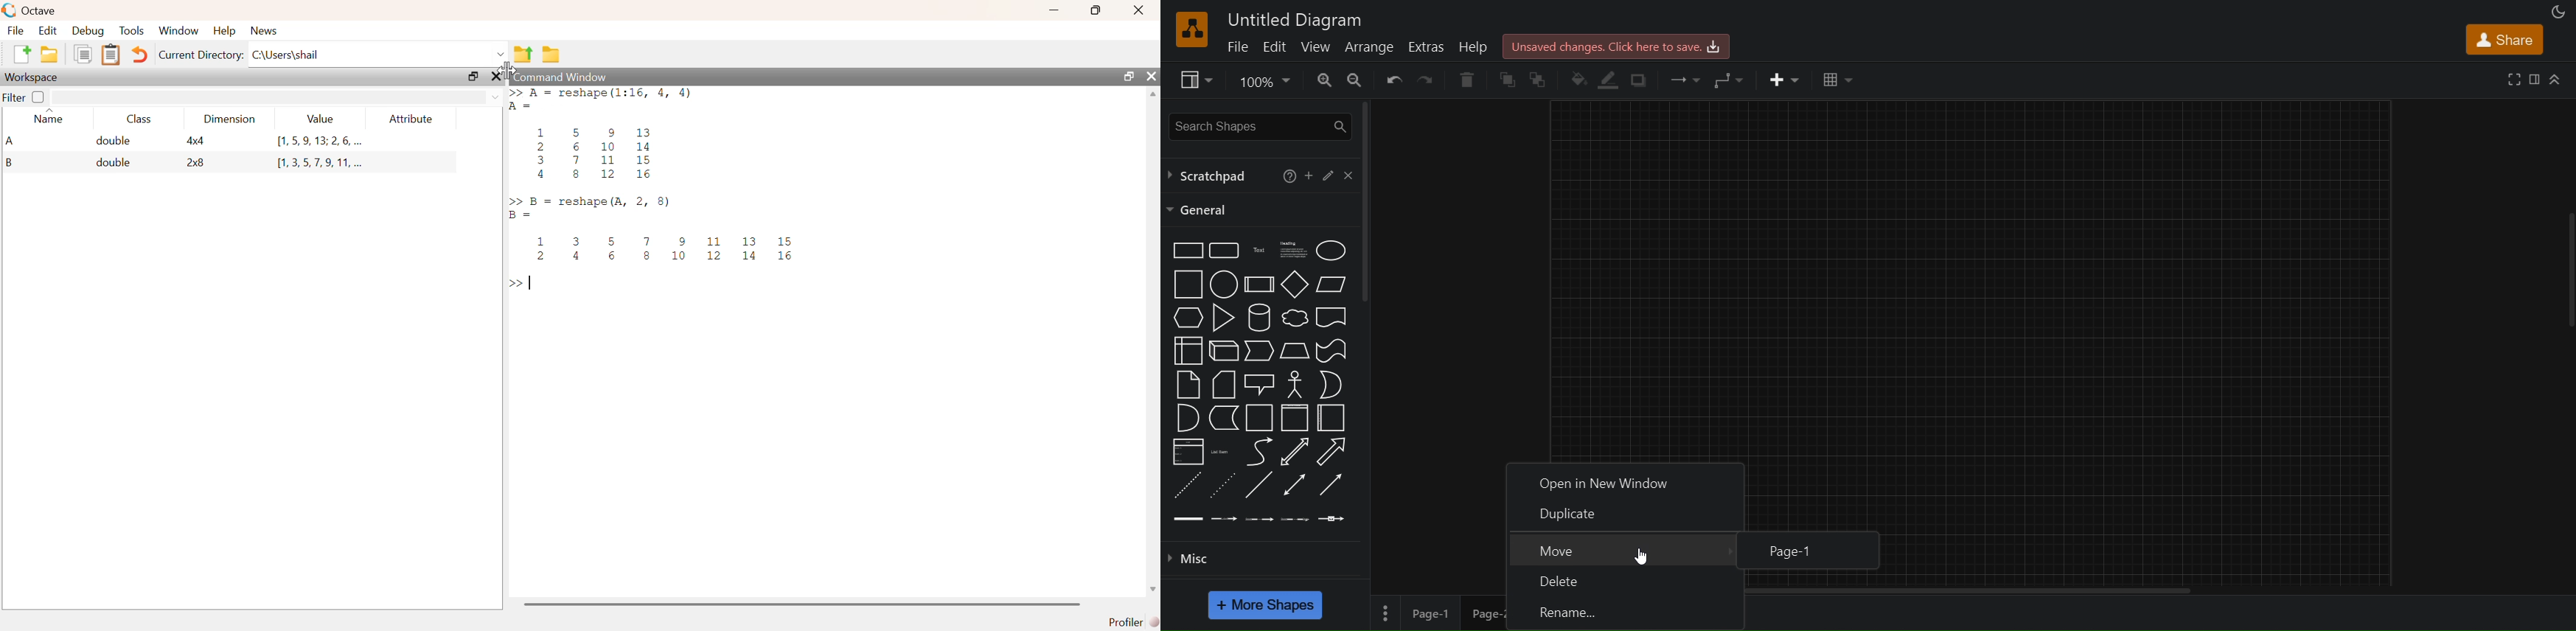 Image resolution: width=2576 pixels, height=644 pixels. Describe the element at coordinates (115, 164) in the screenshot. I see `double` at that location.